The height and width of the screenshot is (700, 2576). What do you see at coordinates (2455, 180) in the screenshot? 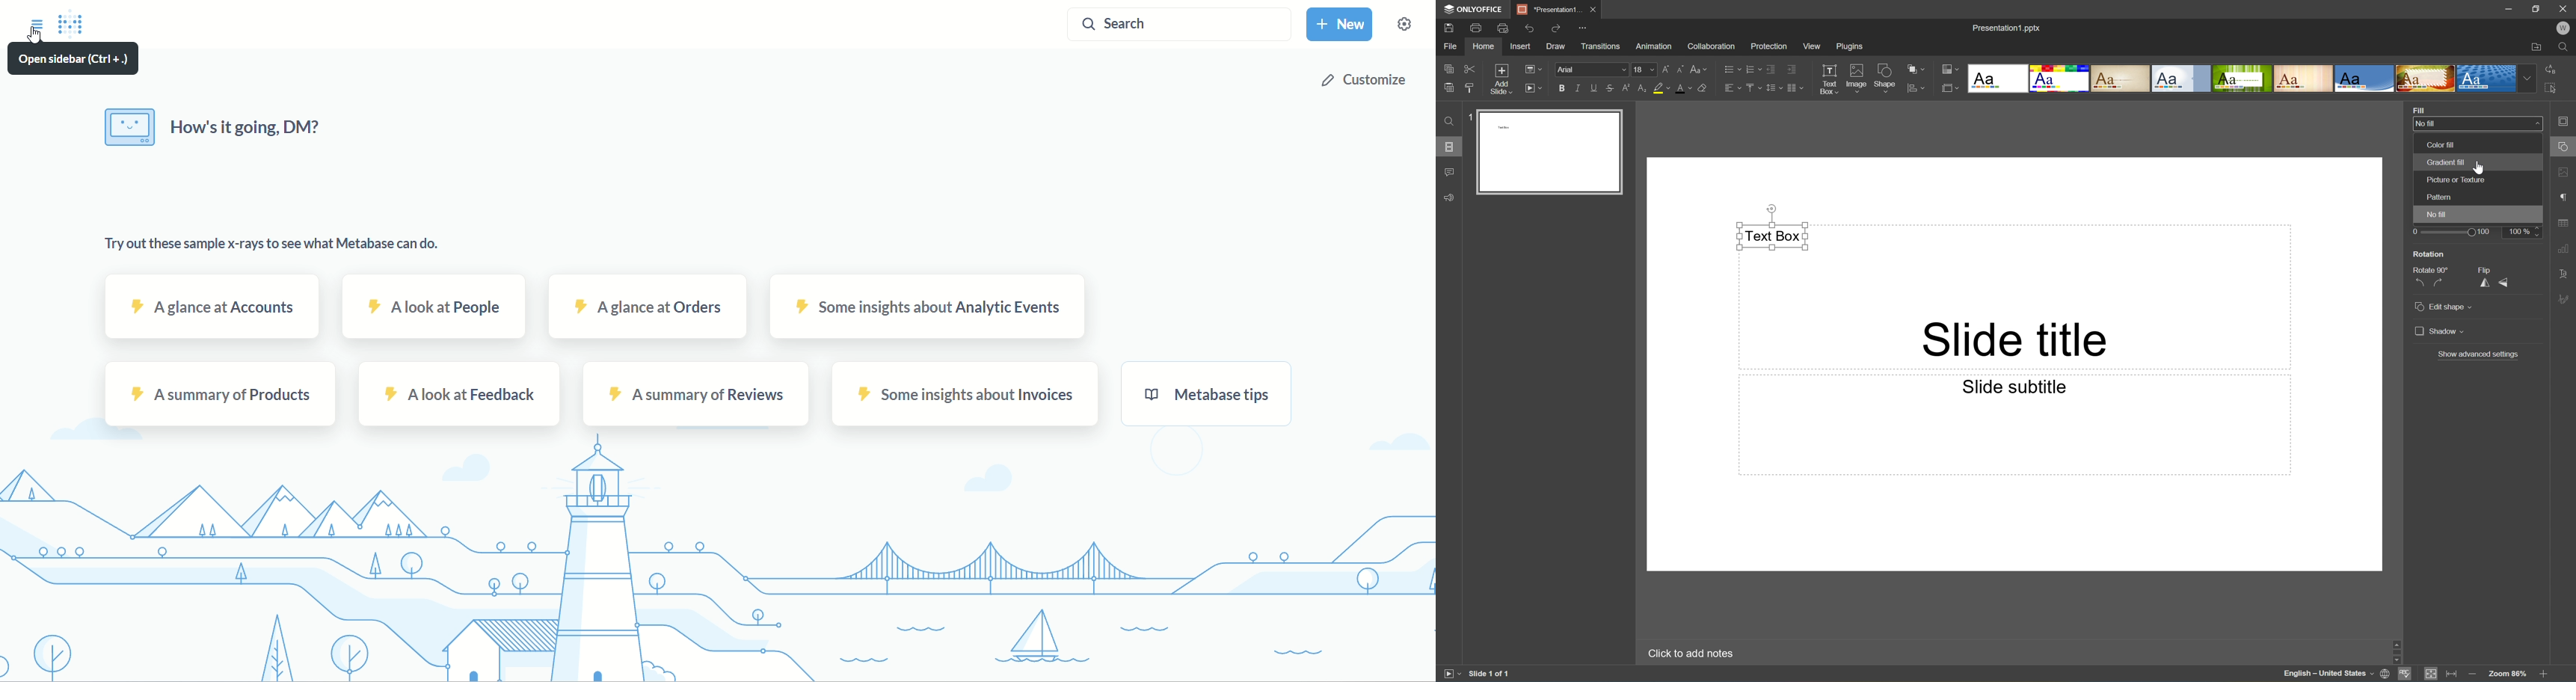
I see `Picture or Texture` at bounding box center [2455, 180].